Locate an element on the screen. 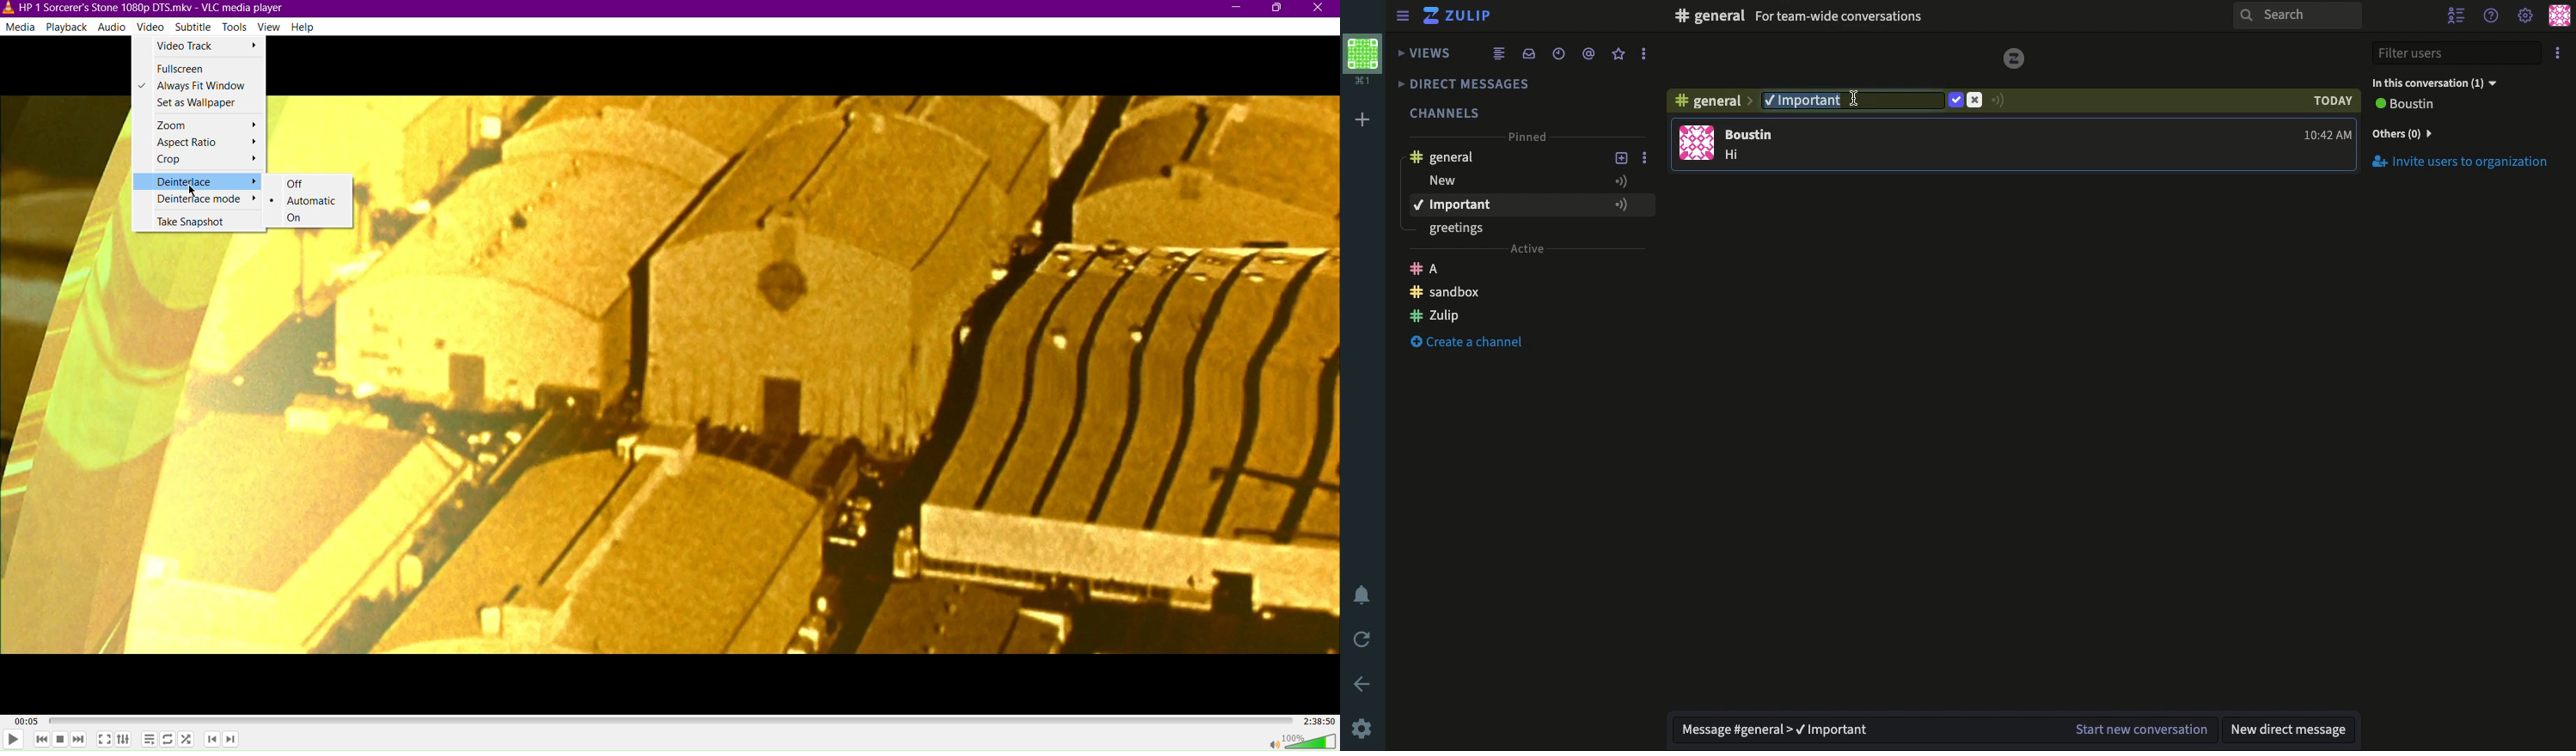 The image size is (2576, 756). greetings - topic is located at coordinates (1465, 230).